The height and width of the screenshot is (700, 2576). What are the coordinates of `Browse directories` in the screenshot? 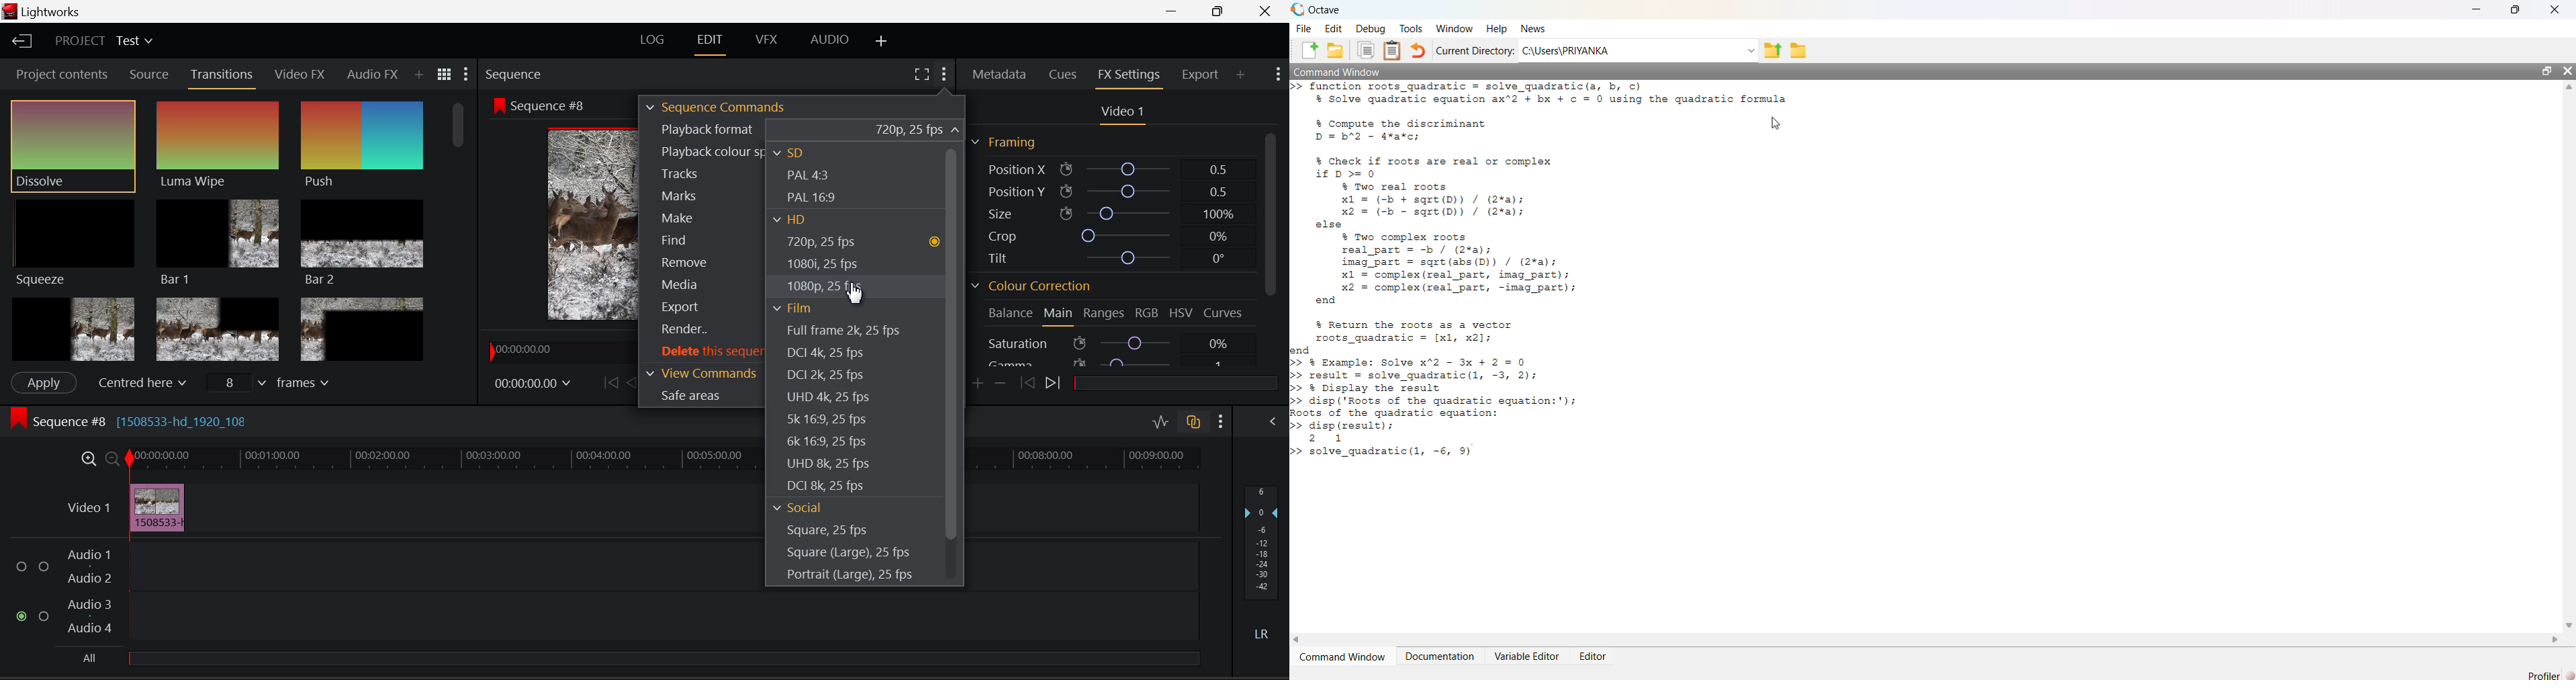 It's located at (1797, 50).